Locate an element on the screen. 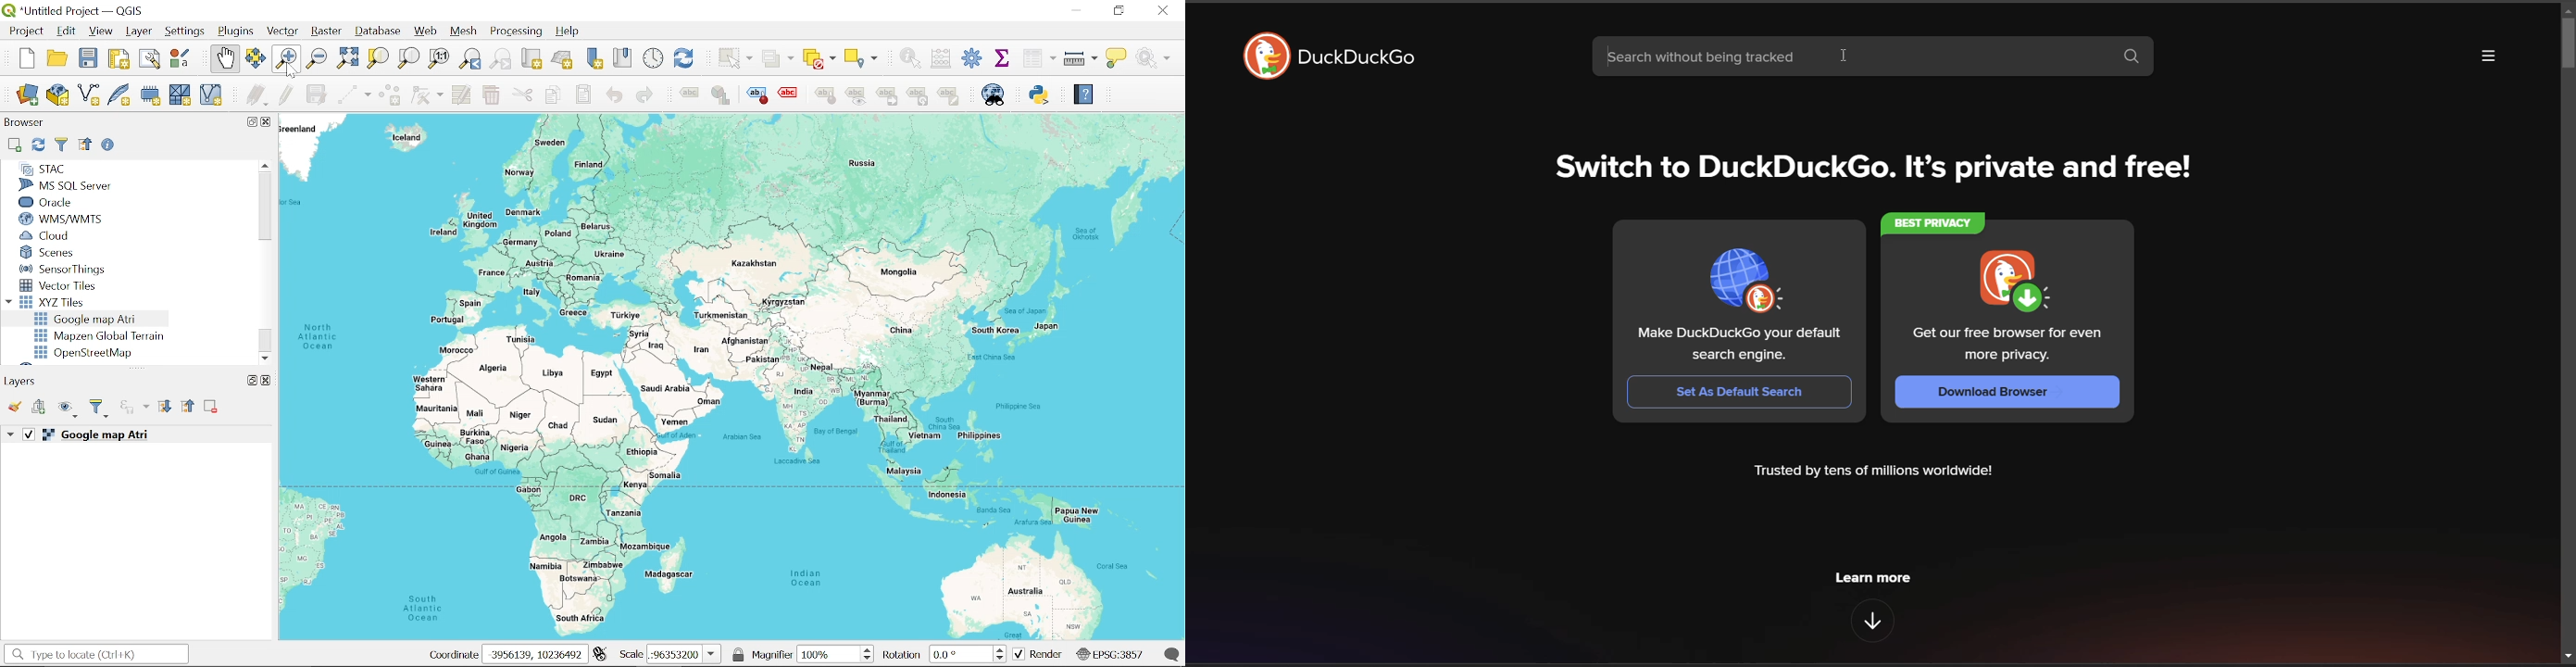 This screenshot has width=2576, height=672. New geopacakge layer is located at coordinates (58, 94).